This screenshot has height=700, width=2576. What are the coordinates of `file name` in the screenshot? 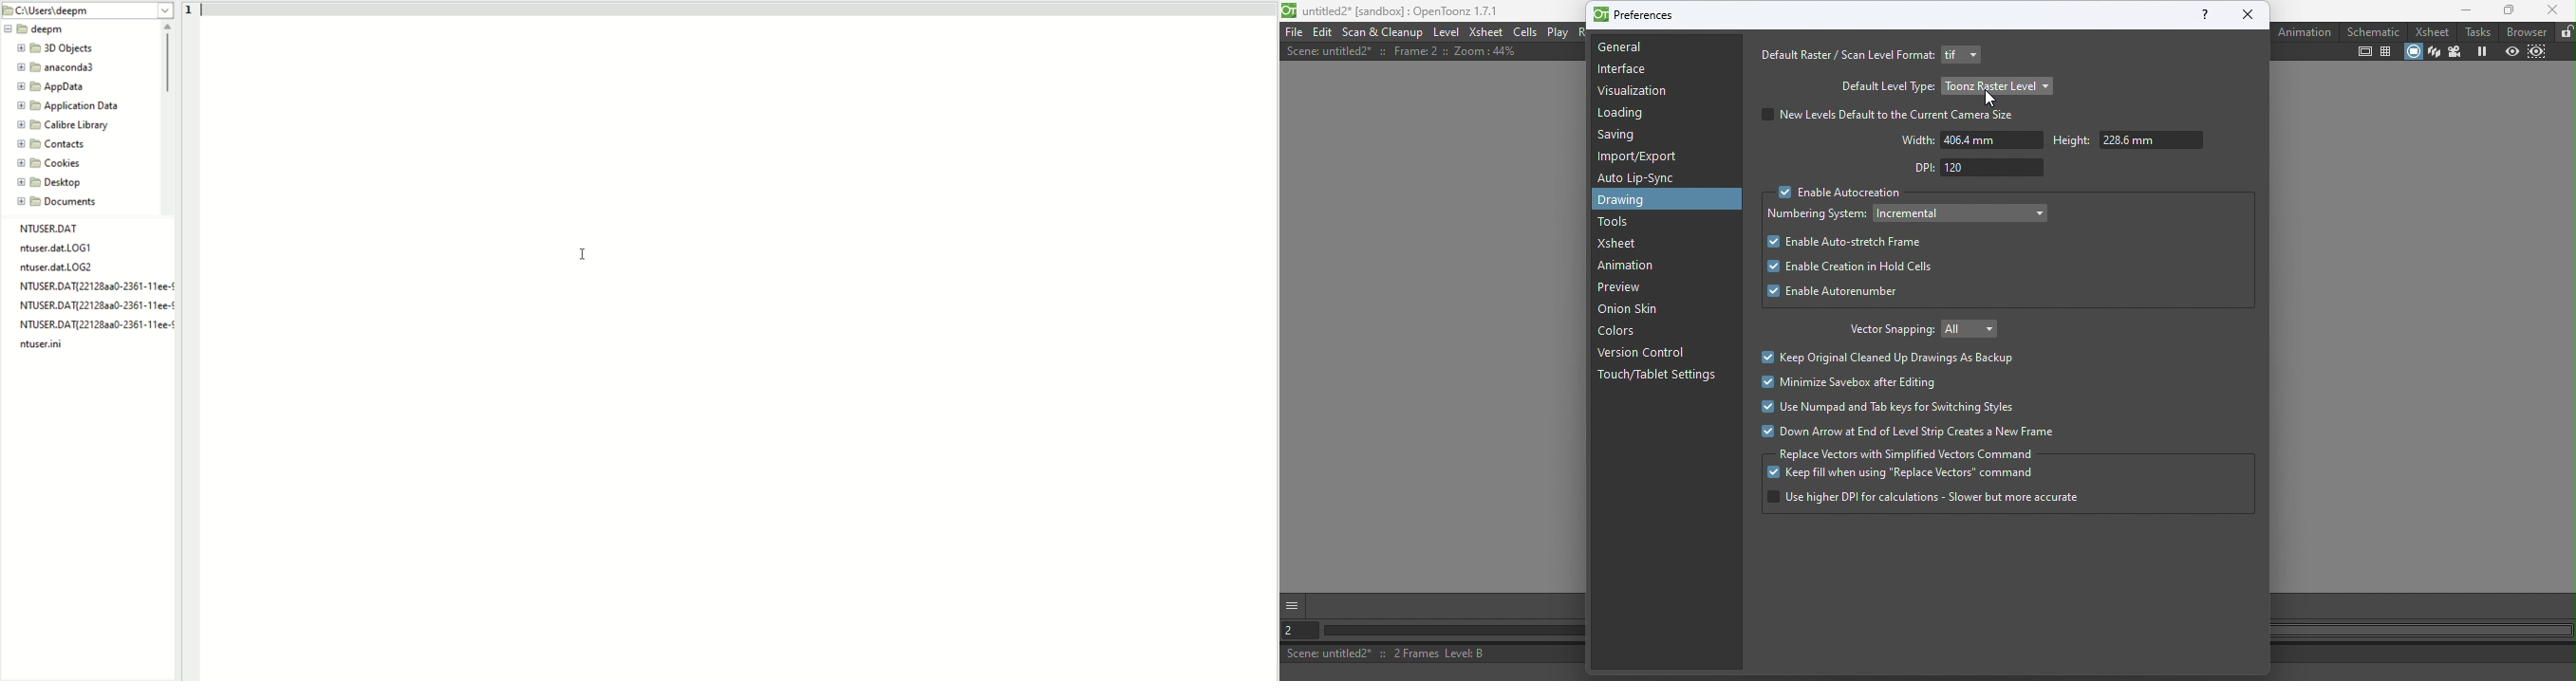 It's located at (93, 305).